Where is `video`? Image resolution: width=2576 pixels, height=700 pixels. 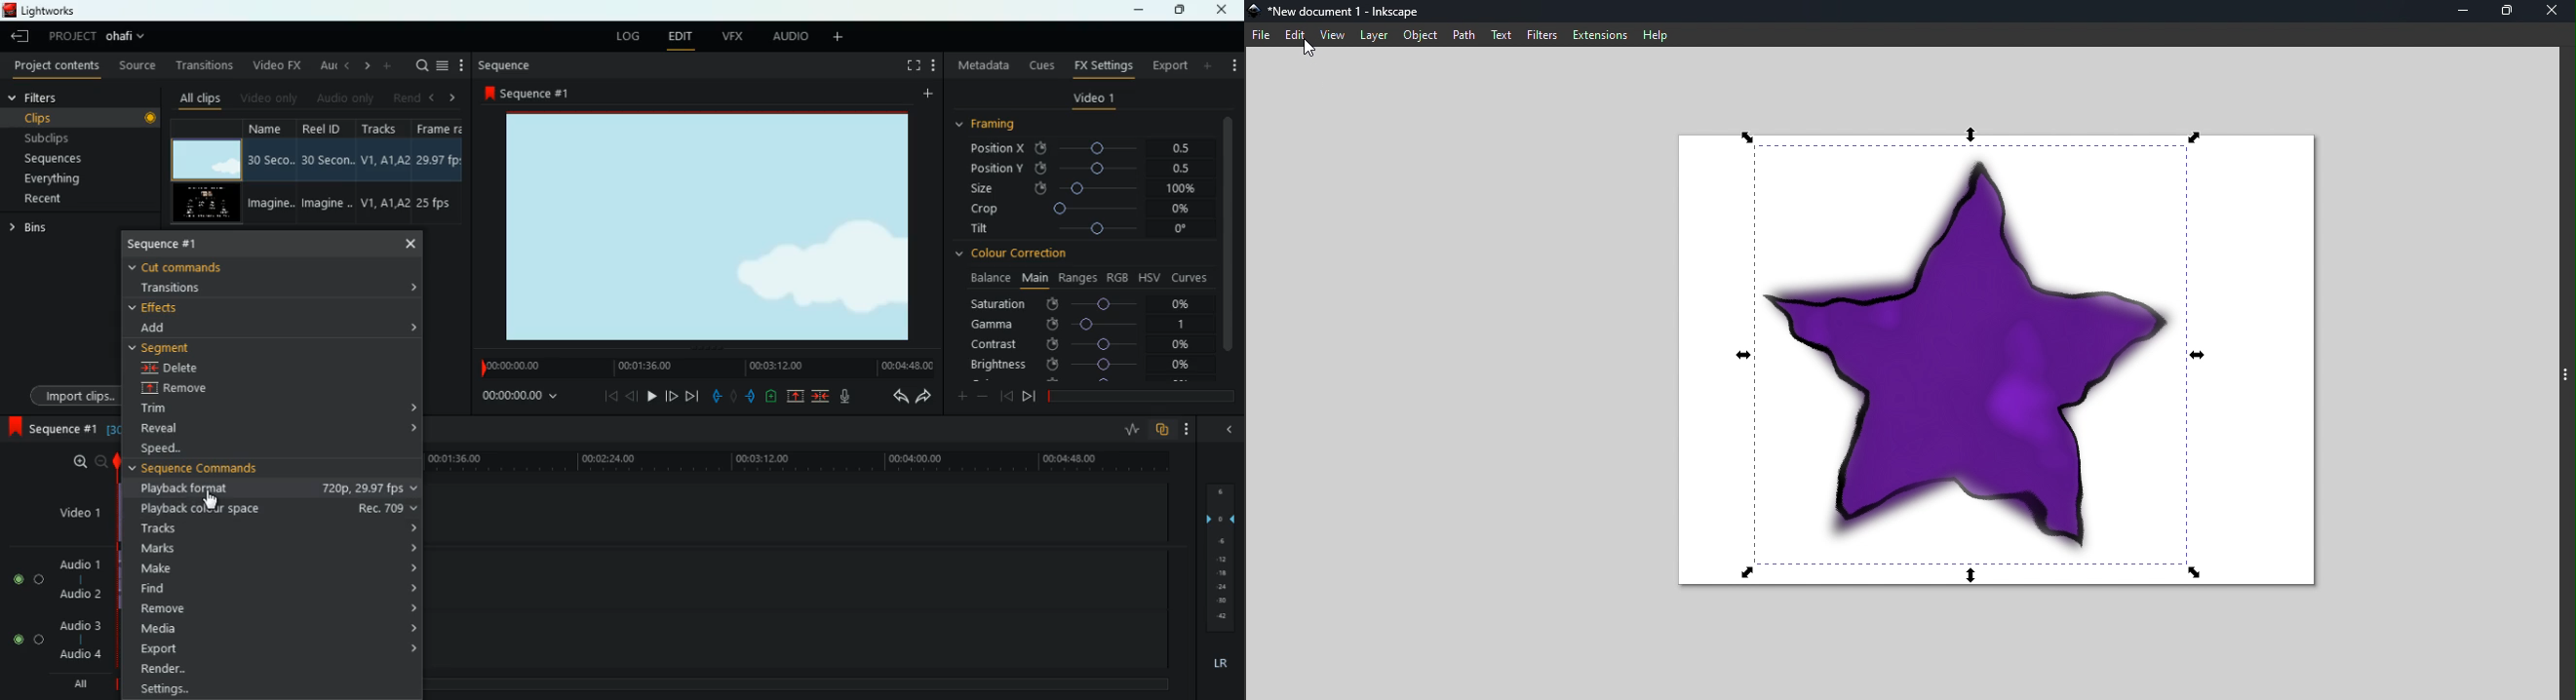
video is located at coordinates (205, 206).